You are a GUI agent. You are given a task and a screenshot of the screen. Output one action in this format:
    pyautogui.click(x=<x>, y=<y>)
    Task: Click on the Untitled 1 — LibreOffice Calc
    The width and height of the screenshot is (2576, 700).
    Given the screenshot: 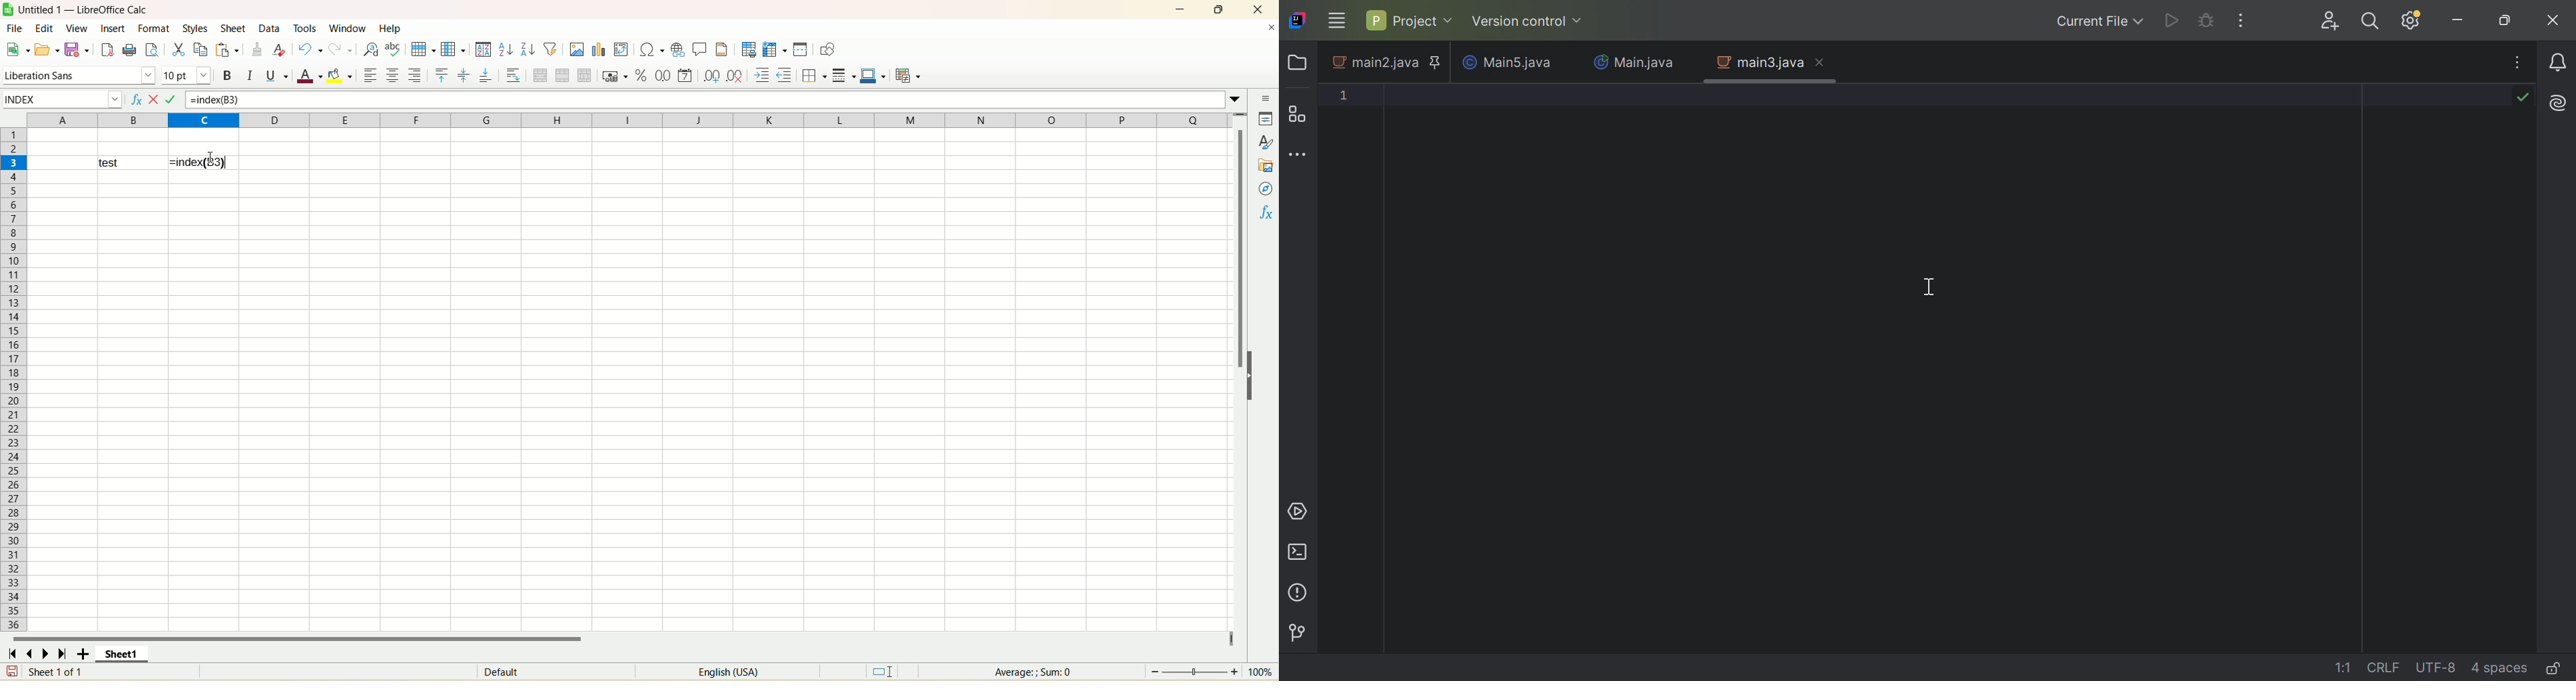 What is the action you would take?
    pyautogui.click(x=82, y=9)
    